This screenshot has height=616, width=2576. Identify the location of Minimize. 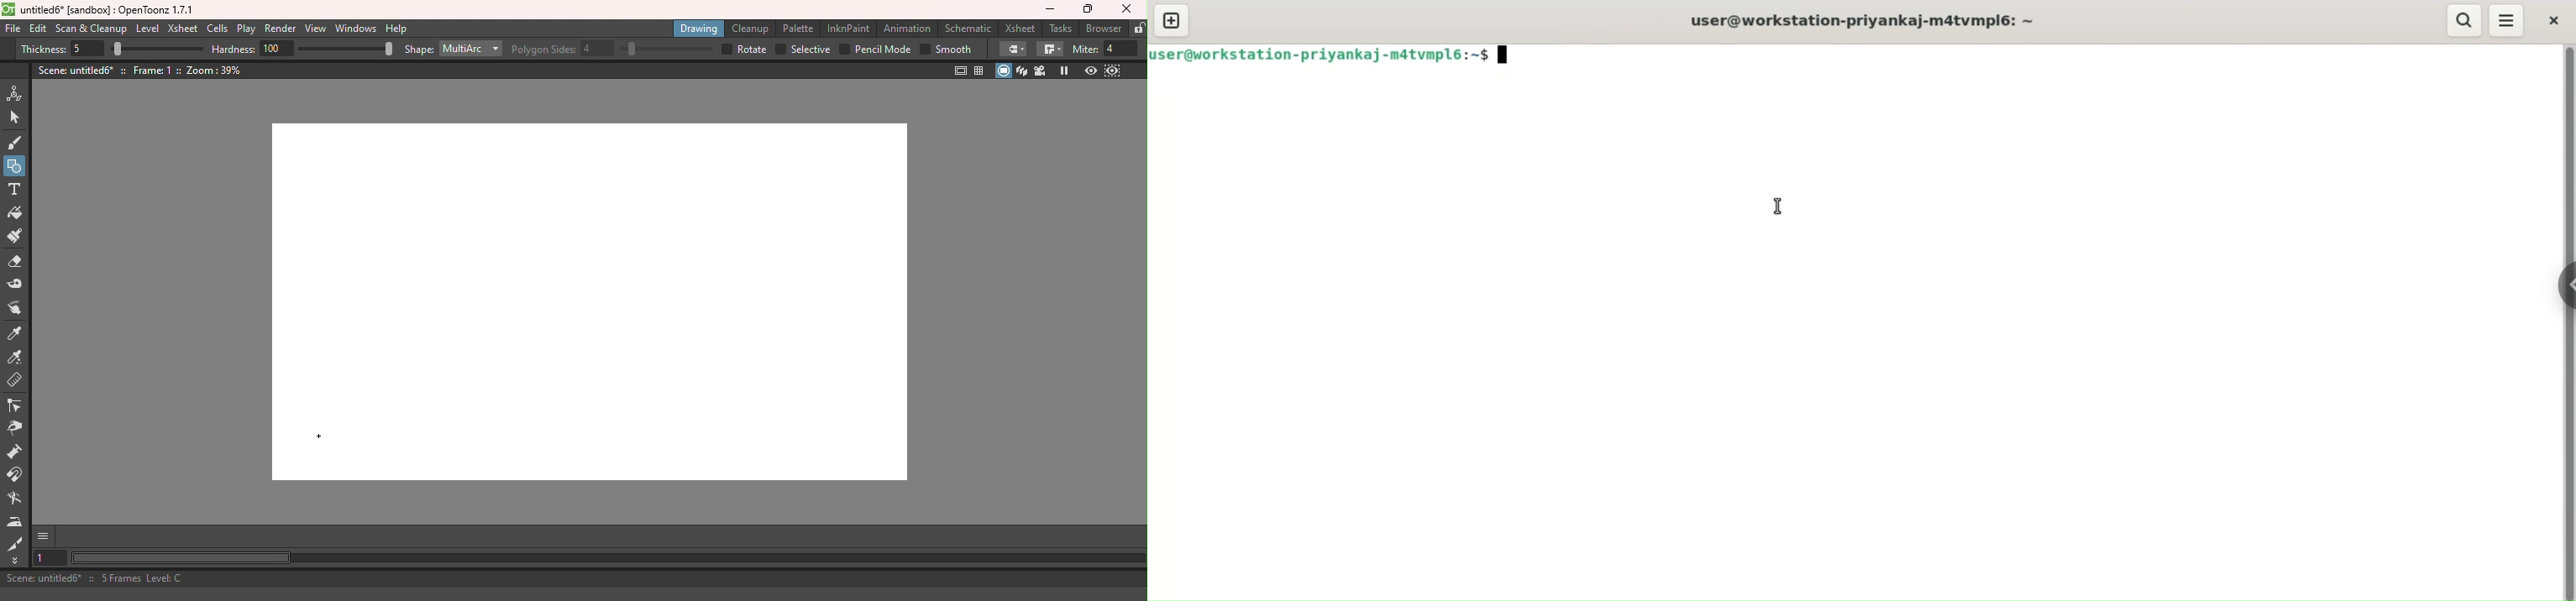
(1048, 10).